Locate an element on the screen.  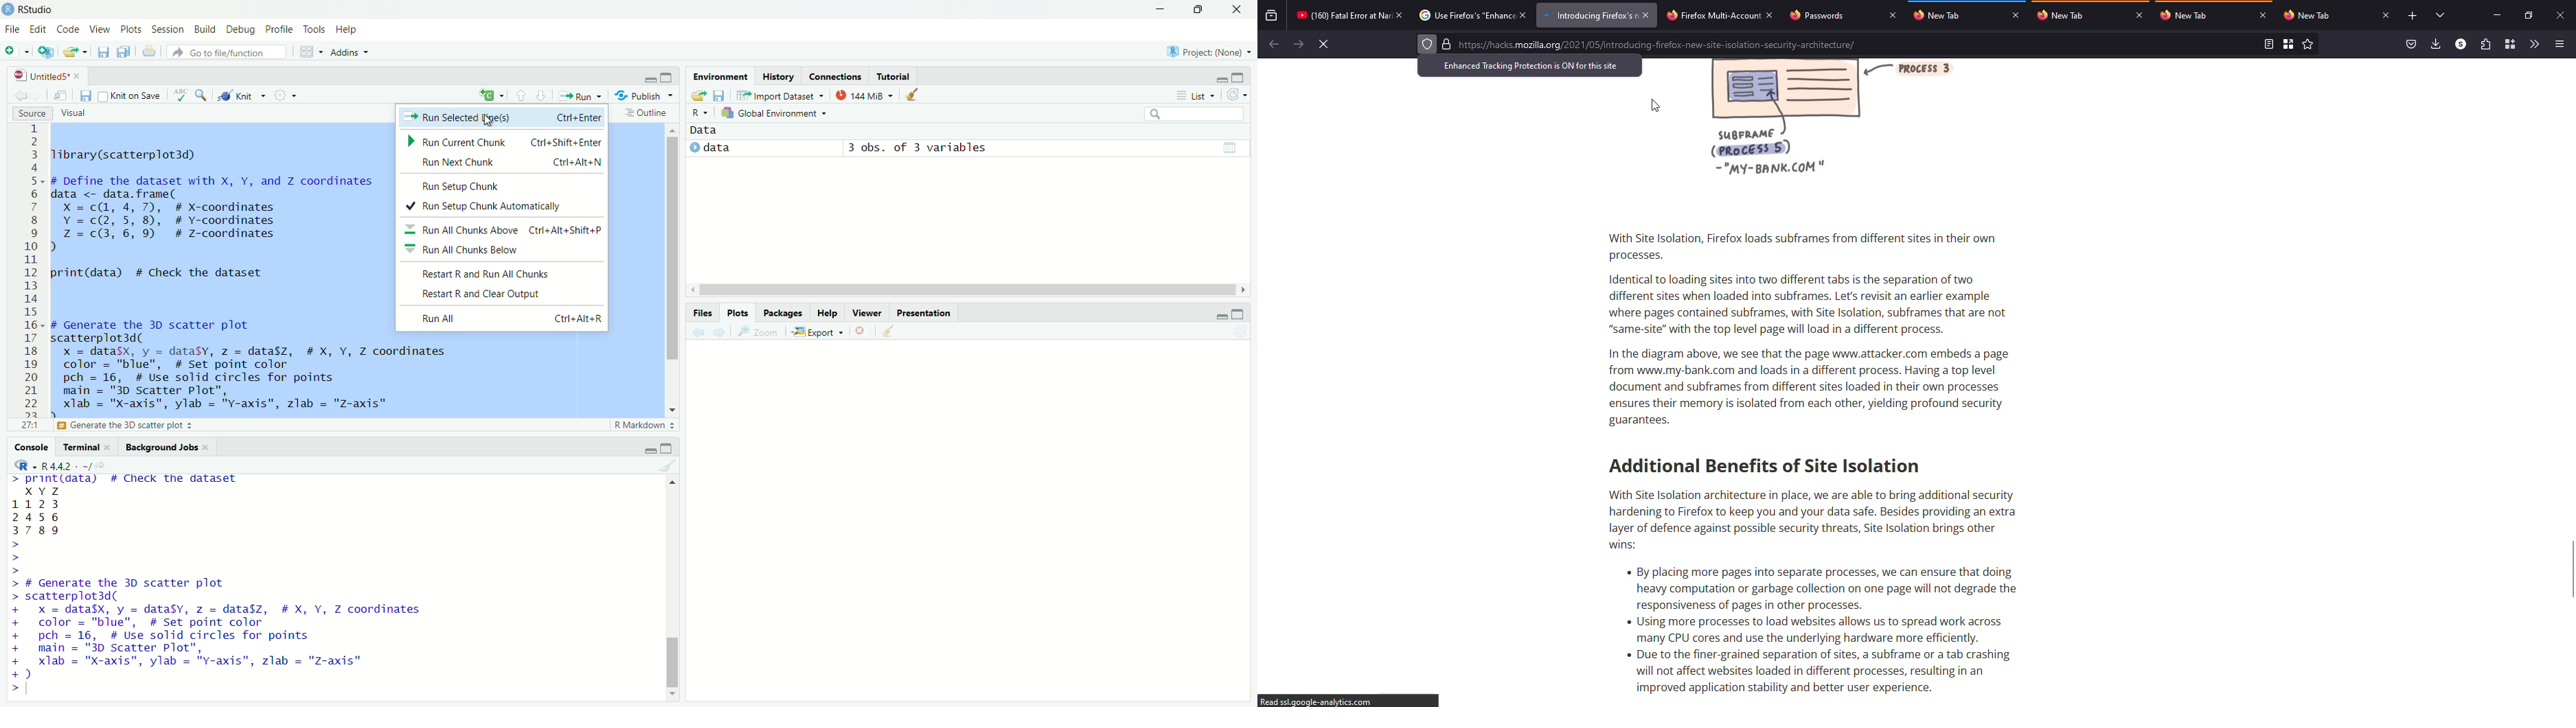
session is located at coordinates (167, 29).